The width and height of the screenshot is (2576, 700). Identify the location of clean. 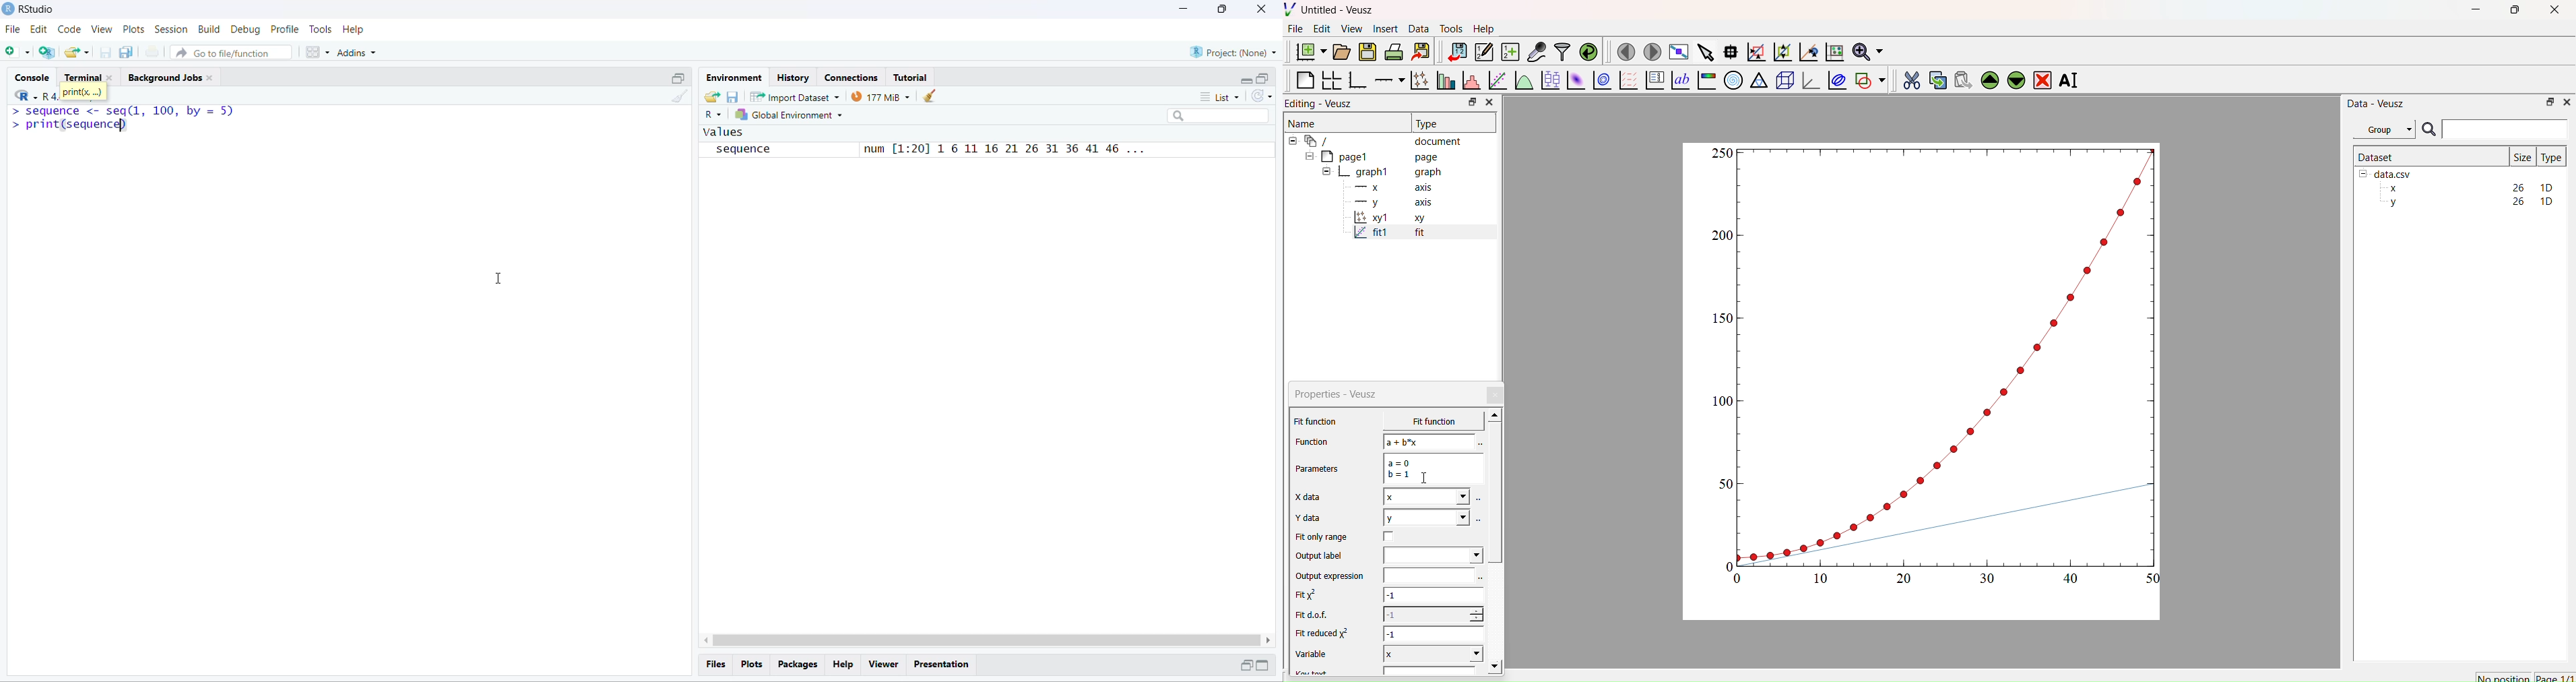
(680, 96).